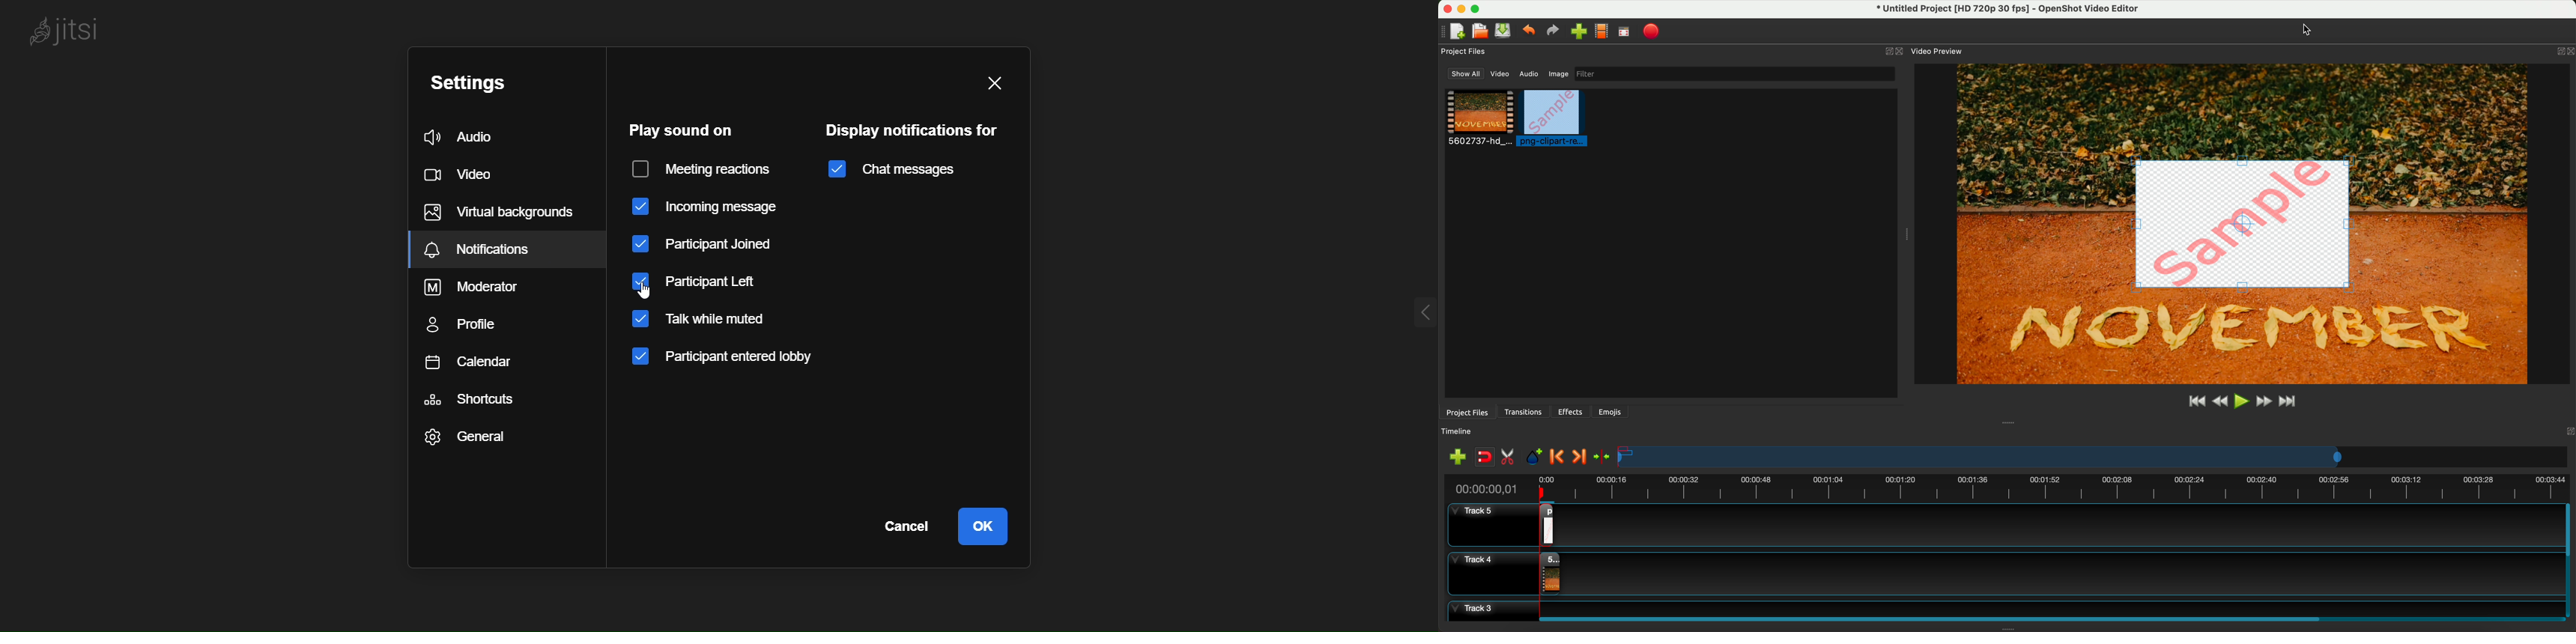  What do you see at coordinates (910, 529) in the screenshot?
I see `cancel` at bounding box center [910, 529].